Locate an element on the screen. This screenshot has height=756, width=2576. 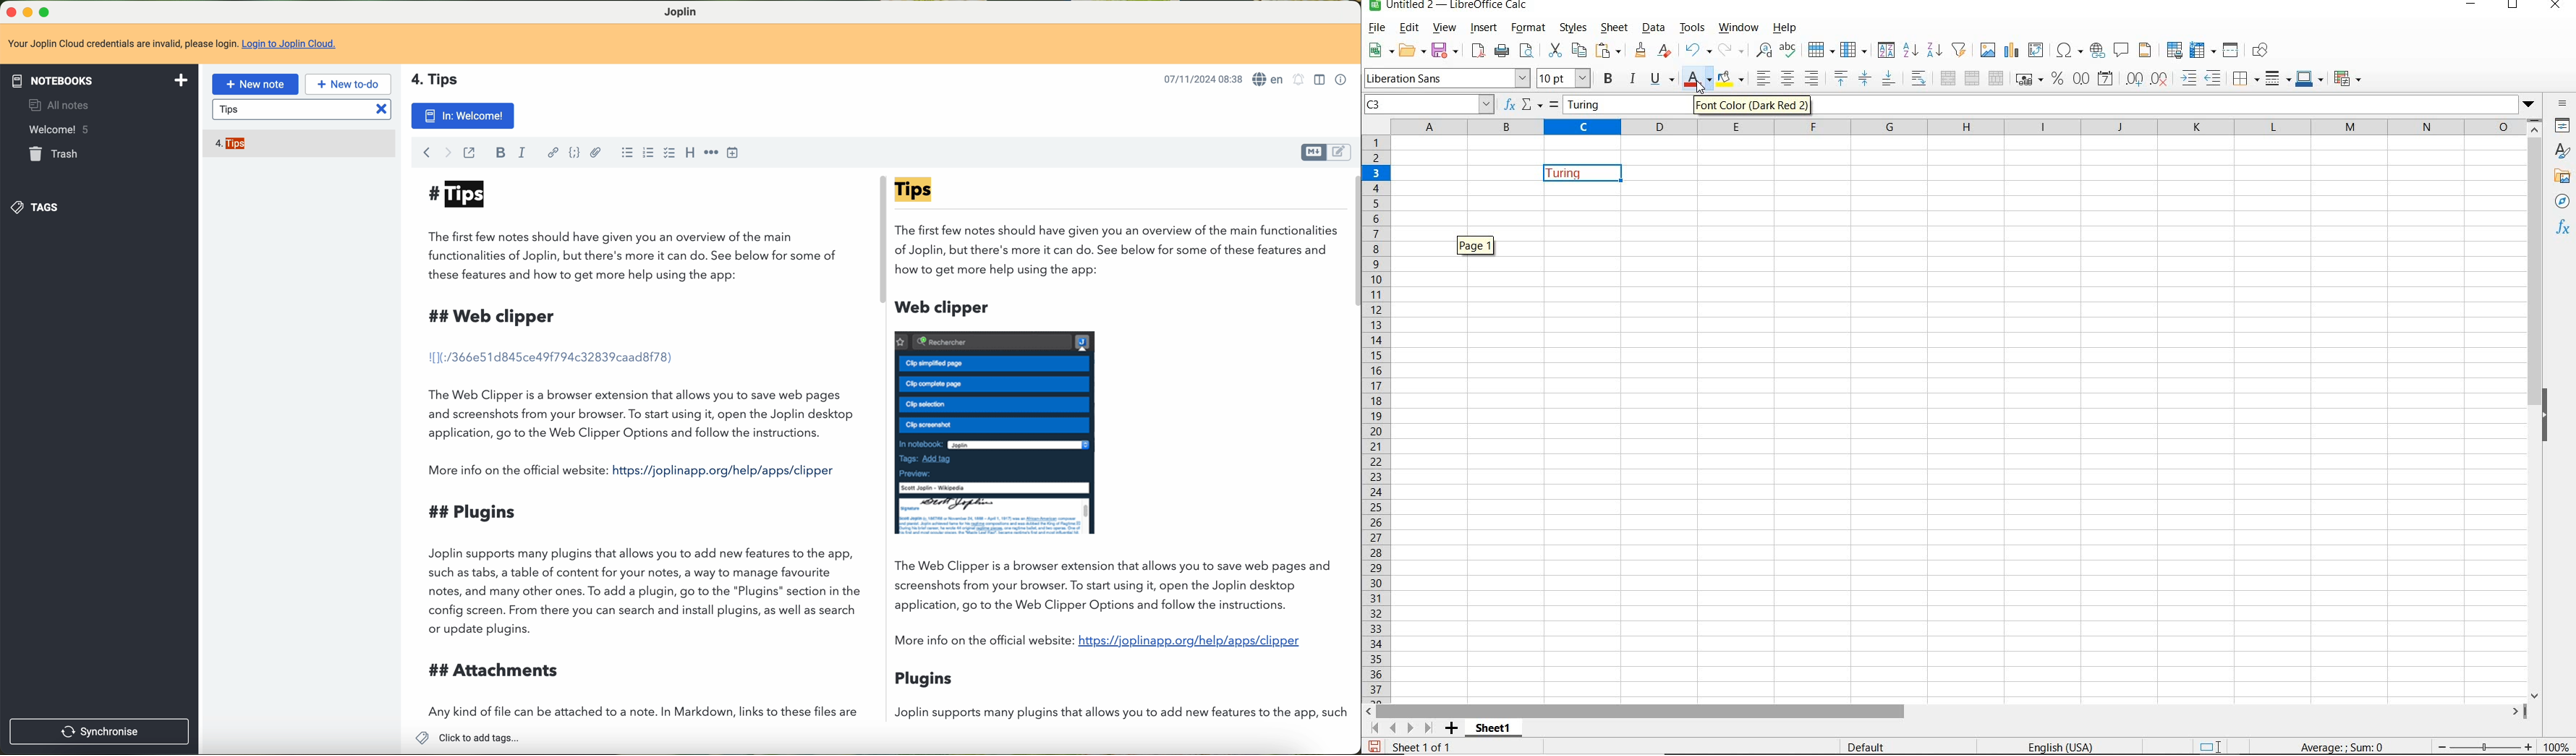
set alarm is located at coordinates (1299, 79).